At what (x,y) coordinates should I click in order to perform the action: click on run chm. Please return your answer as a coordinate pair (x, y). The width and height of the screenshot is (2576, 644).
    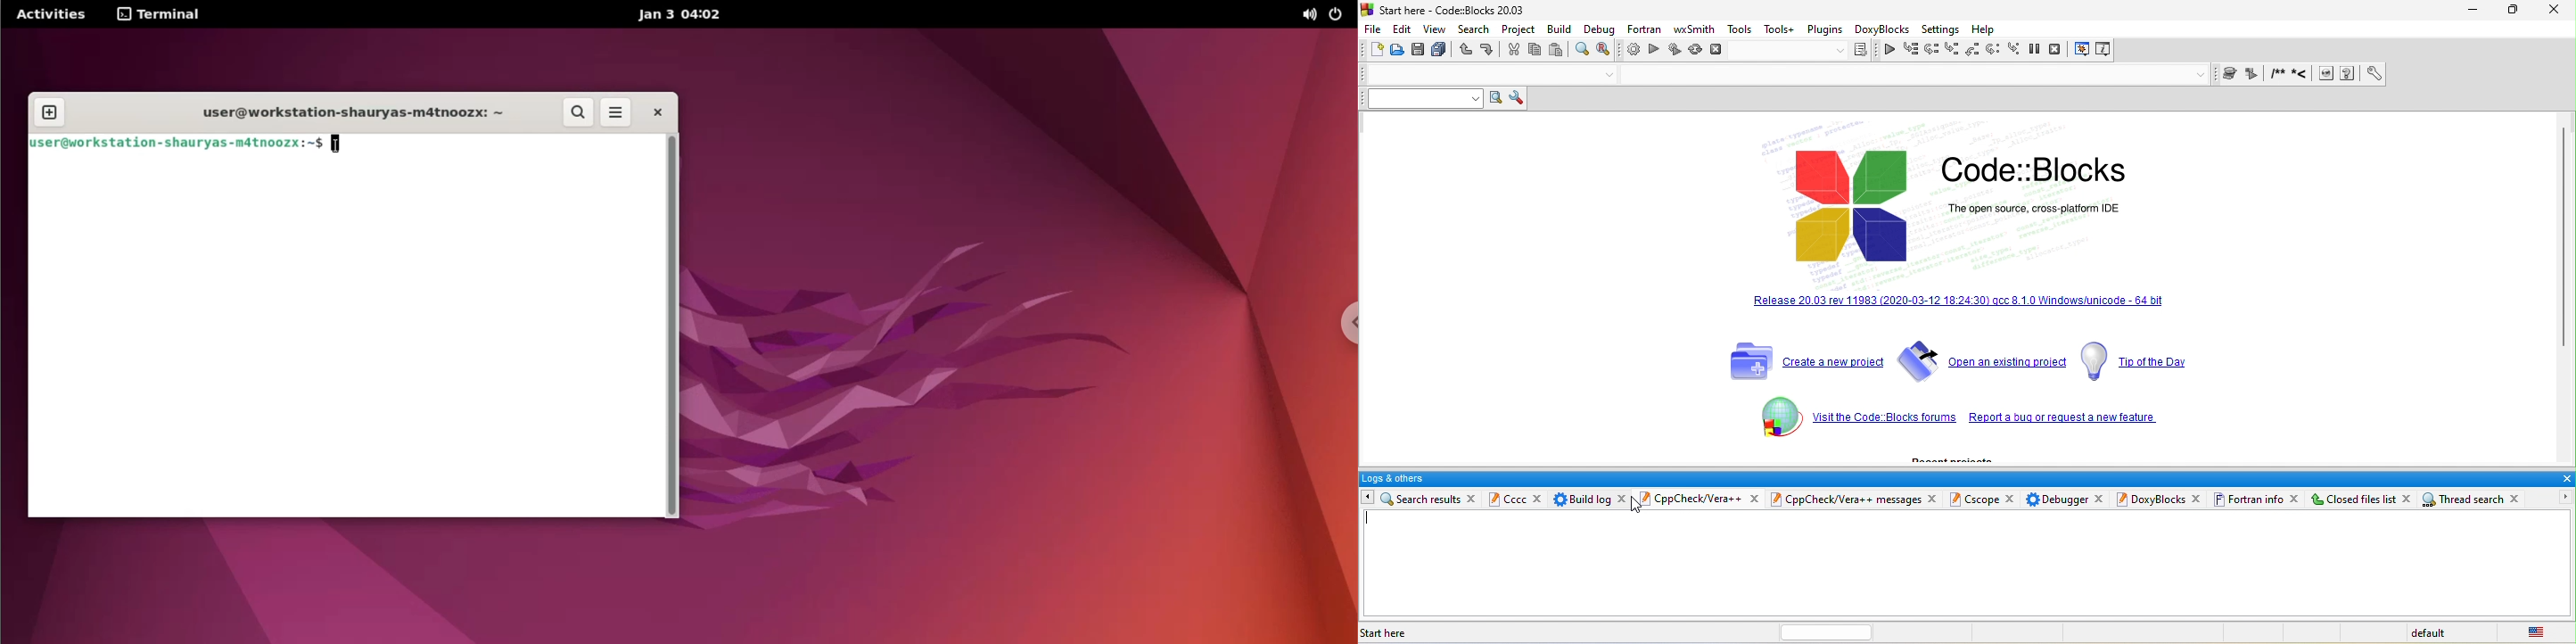
    Looking at the image, I should click on (2350, 74).